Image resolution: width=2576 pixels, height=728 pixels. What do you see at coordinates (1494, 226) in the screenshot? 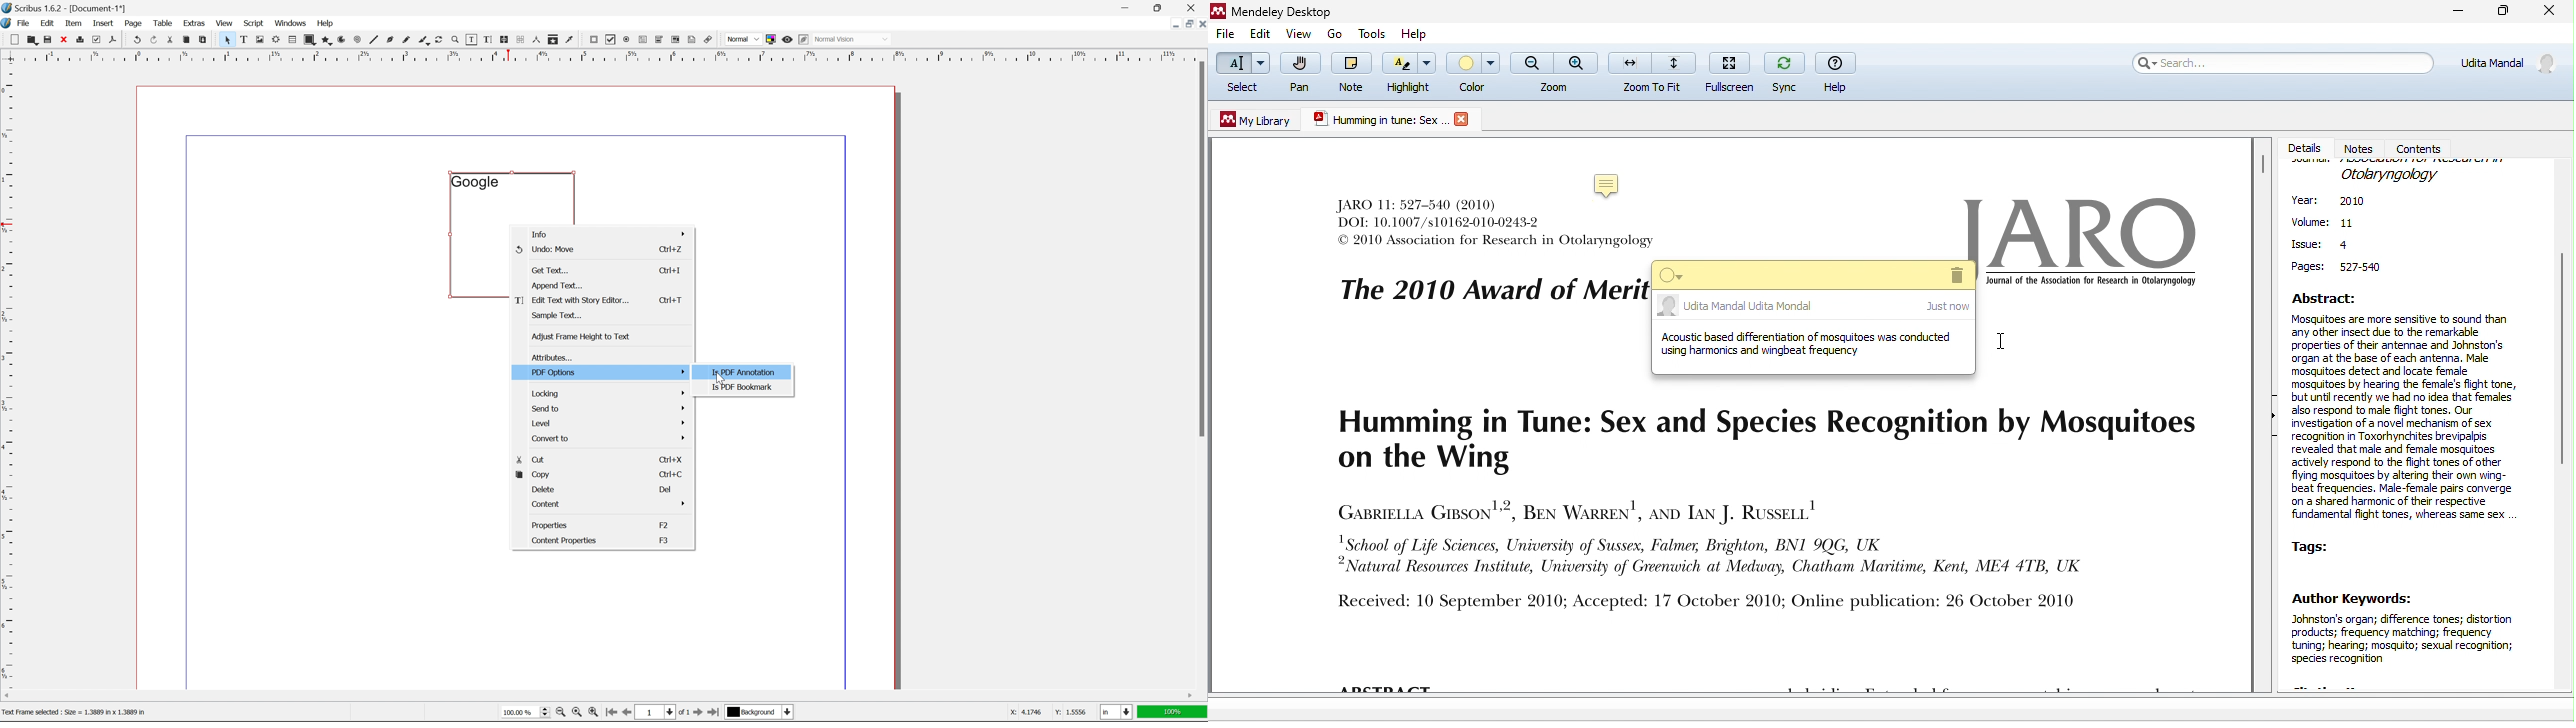
I see `journal text` at bounding box center [1494, 226].